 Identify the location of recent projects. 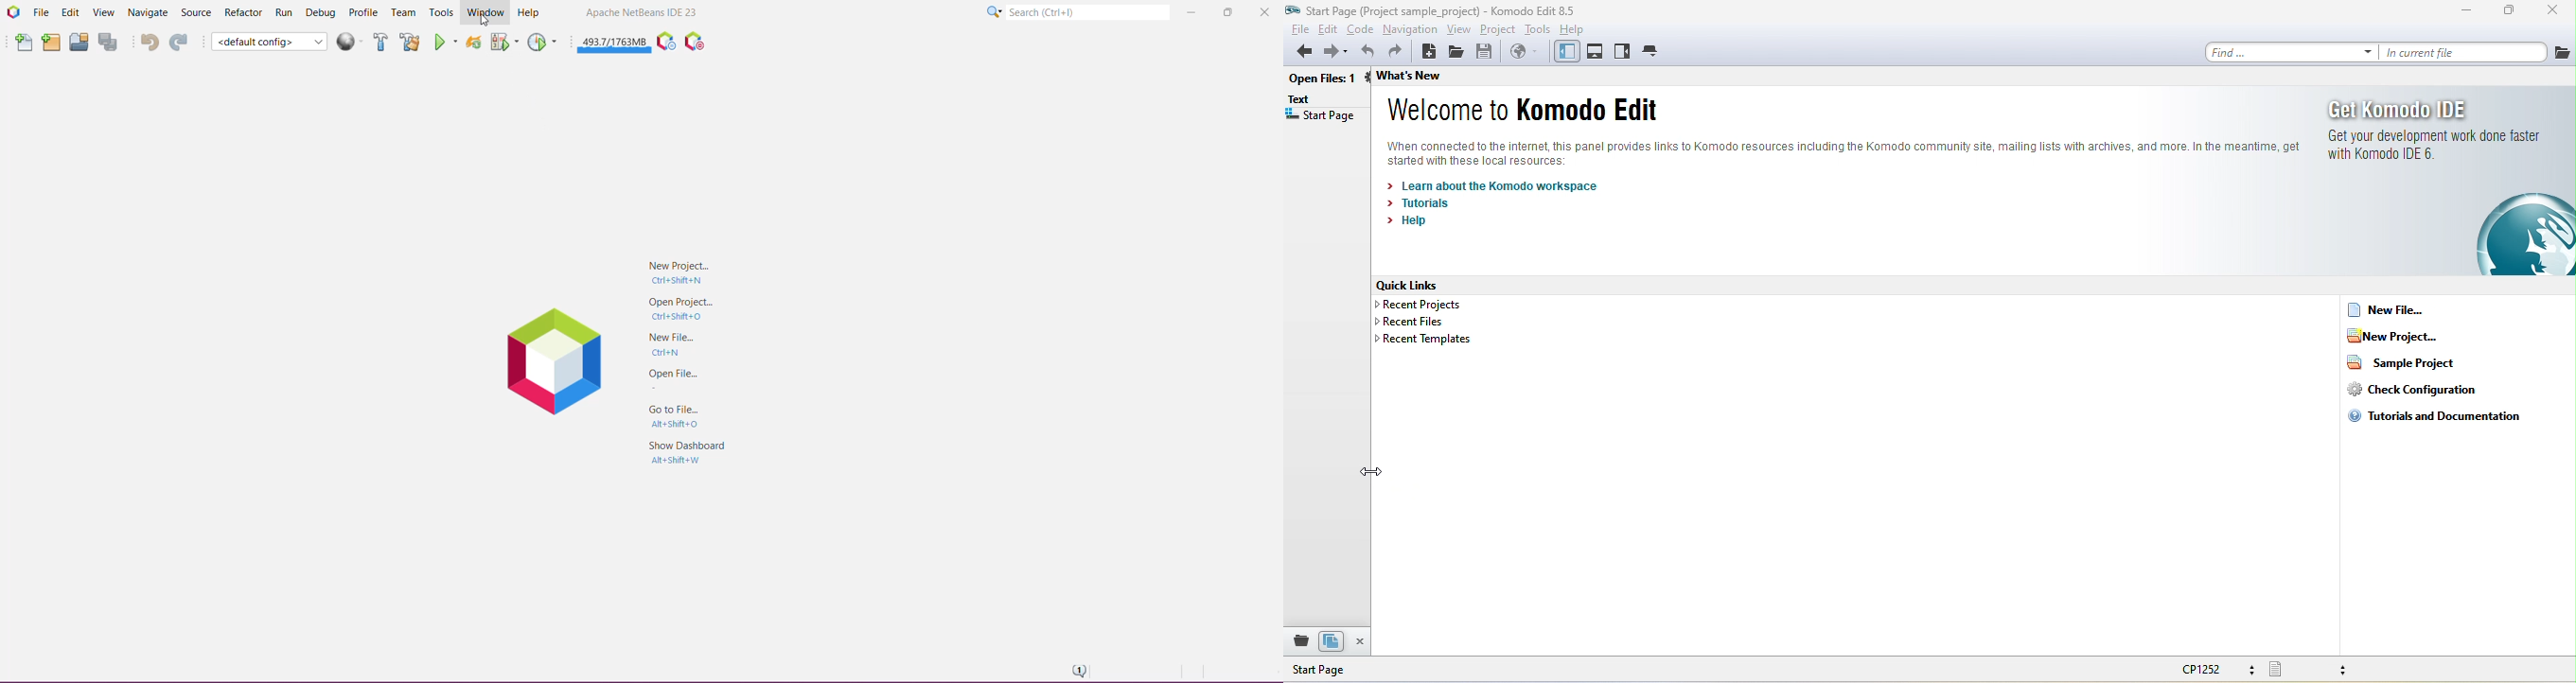
(1426, 304).